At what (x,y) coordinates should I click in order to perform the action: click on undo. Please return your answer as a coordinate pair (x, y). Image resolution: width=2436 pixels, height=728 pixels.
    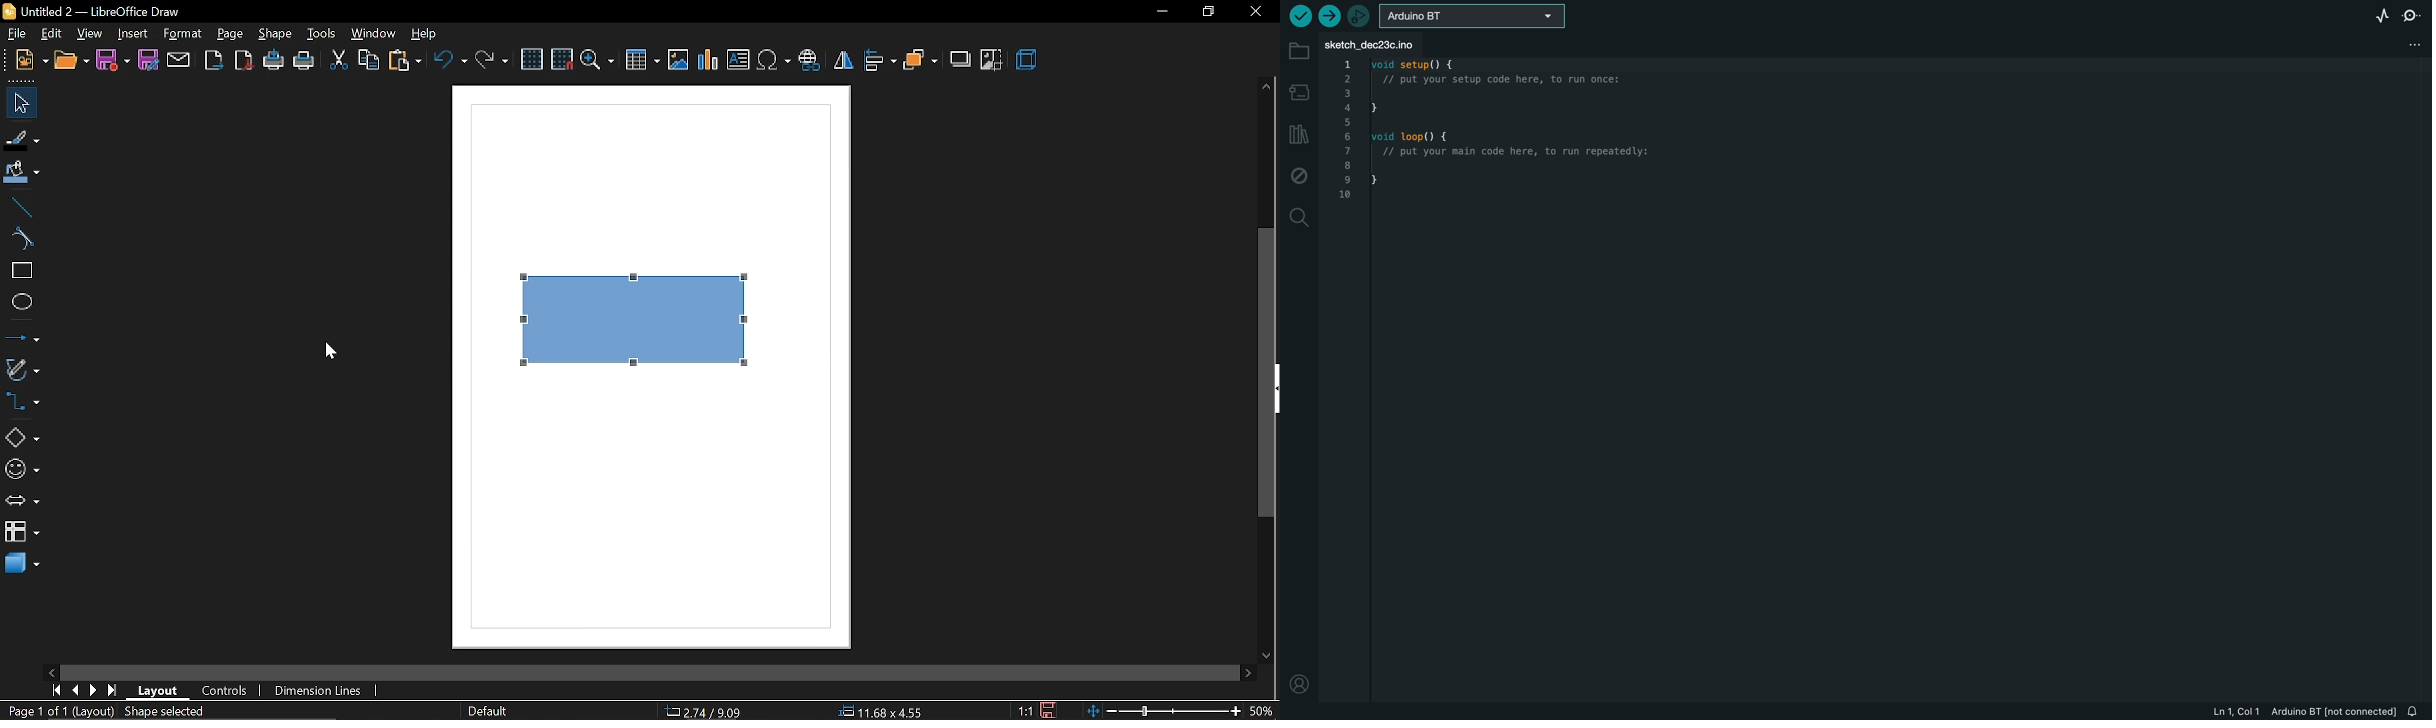
    Looking at the image, I should click on (449, 60).